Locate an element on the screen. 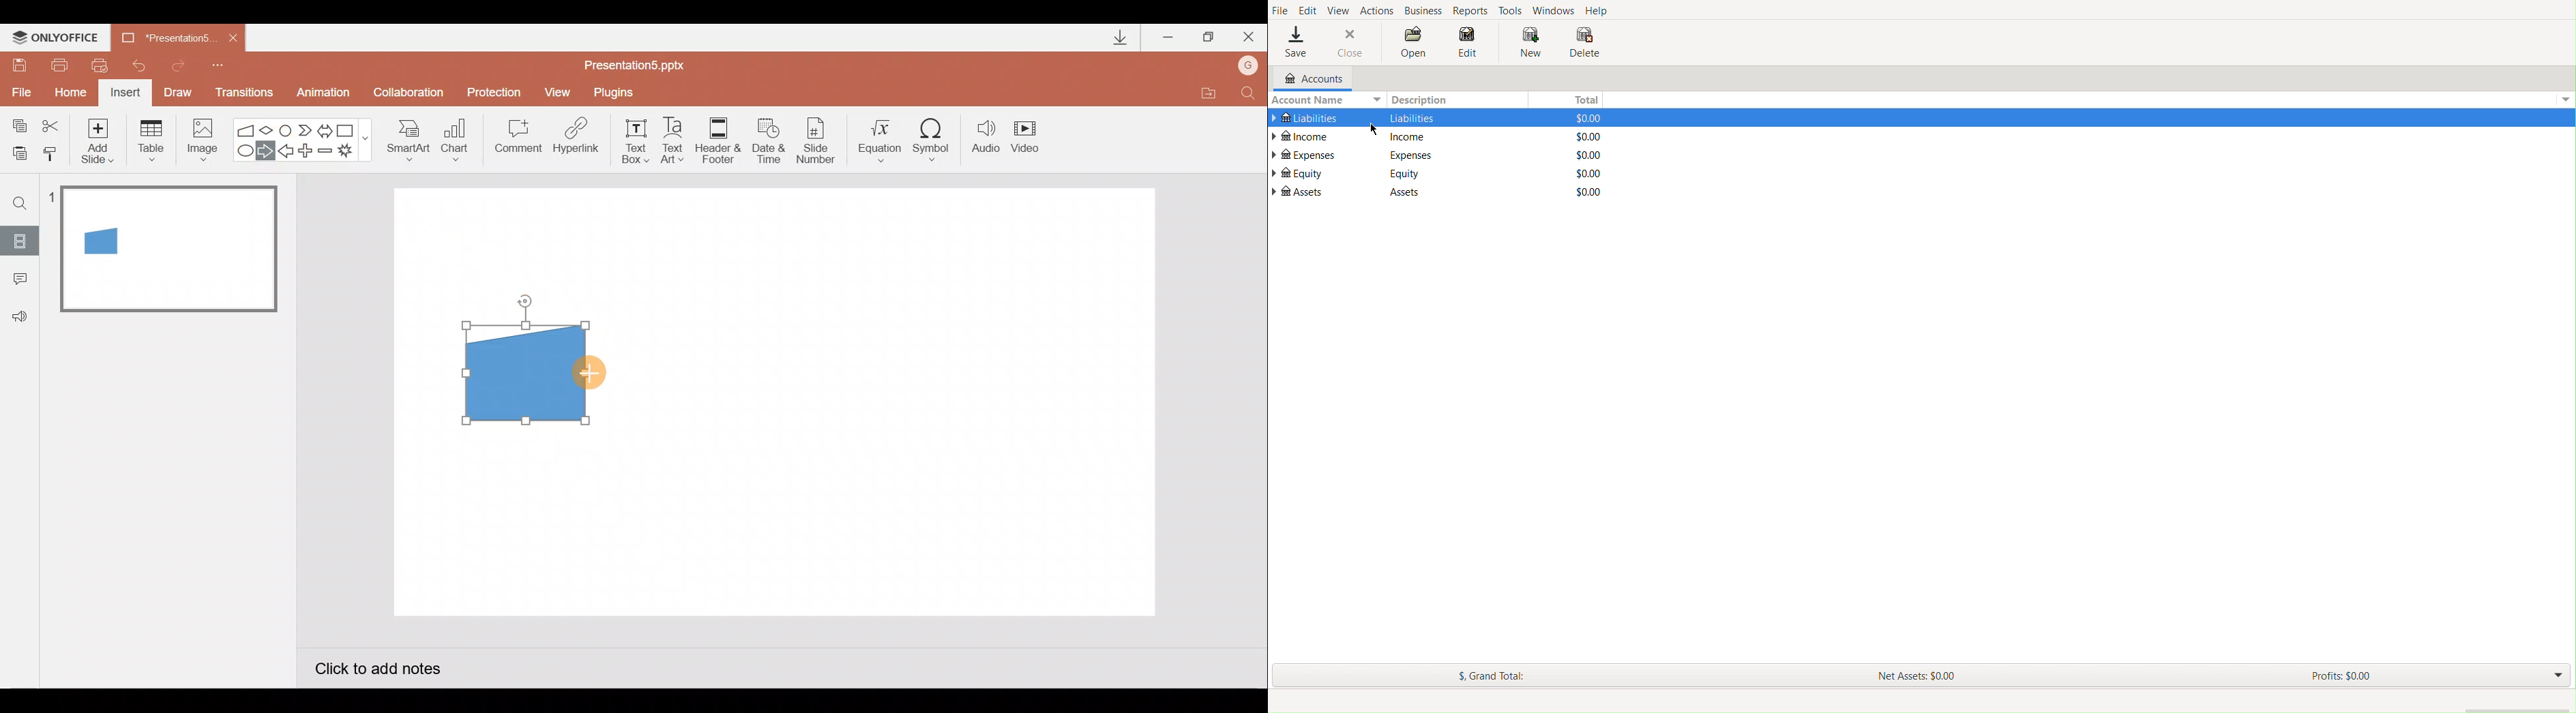  New is located at coordinates (1524, 42).